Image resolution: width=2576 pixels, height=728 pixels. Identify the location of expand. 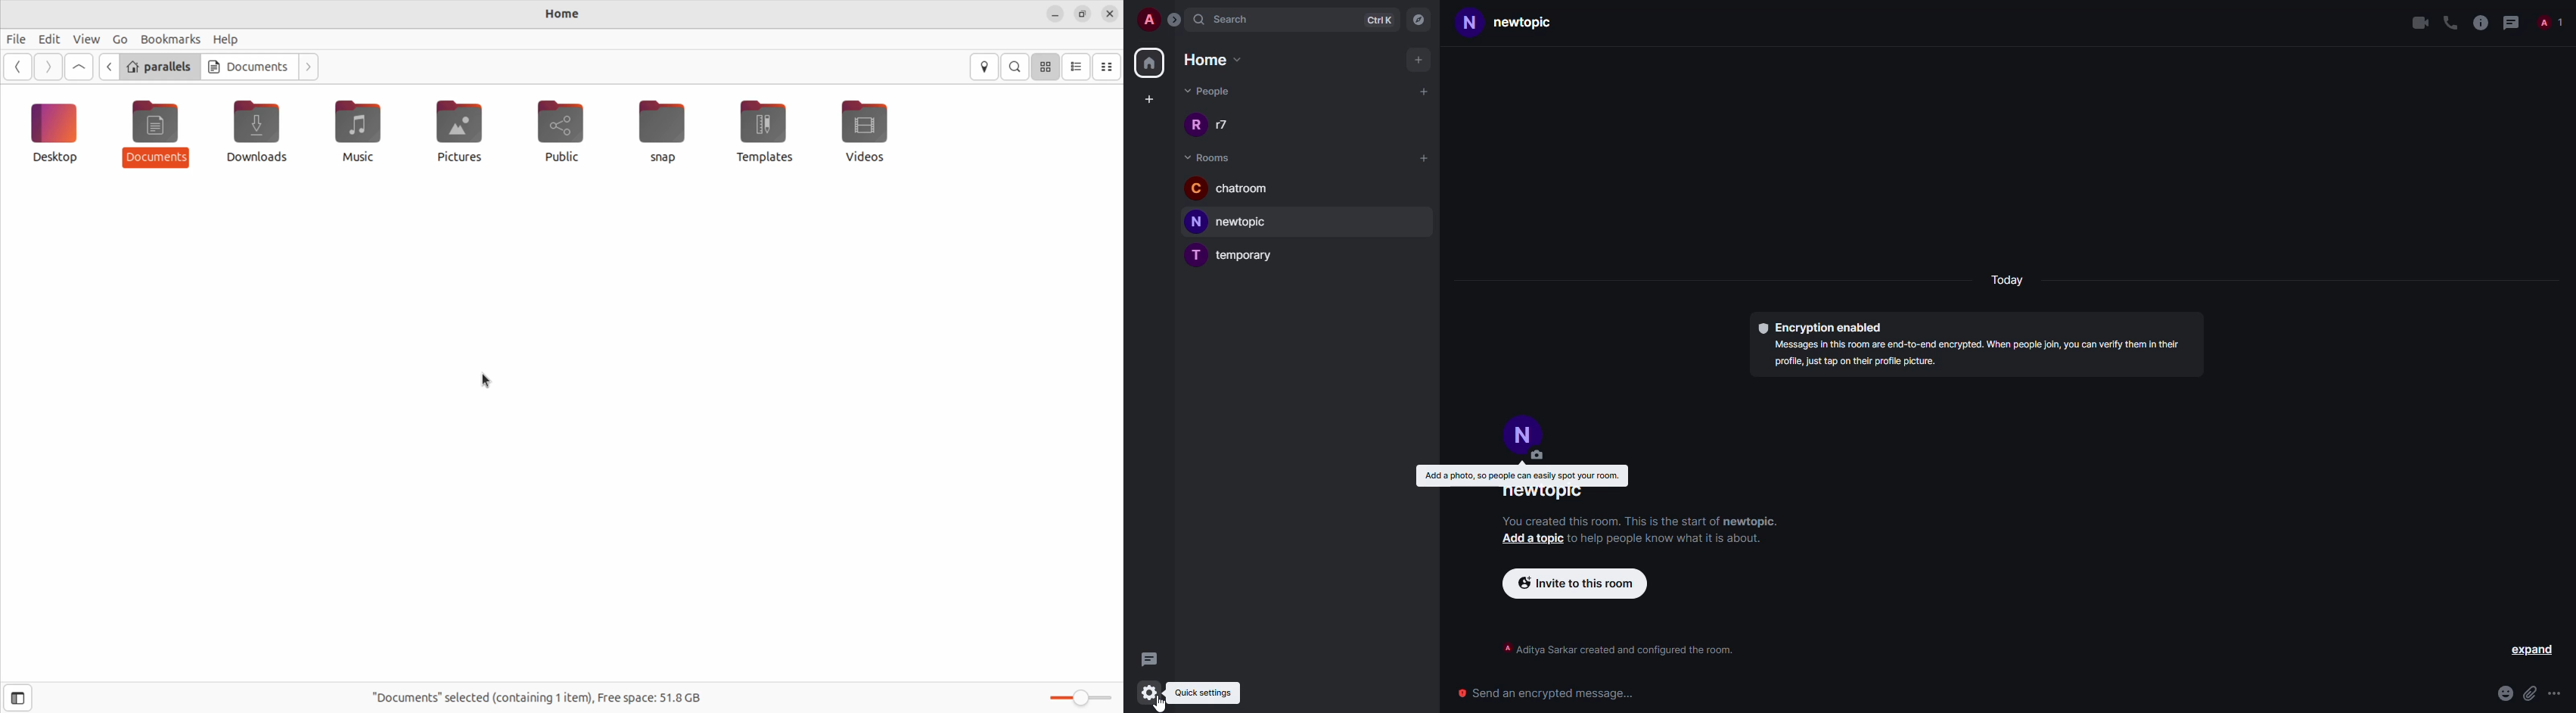
(1174, 20).